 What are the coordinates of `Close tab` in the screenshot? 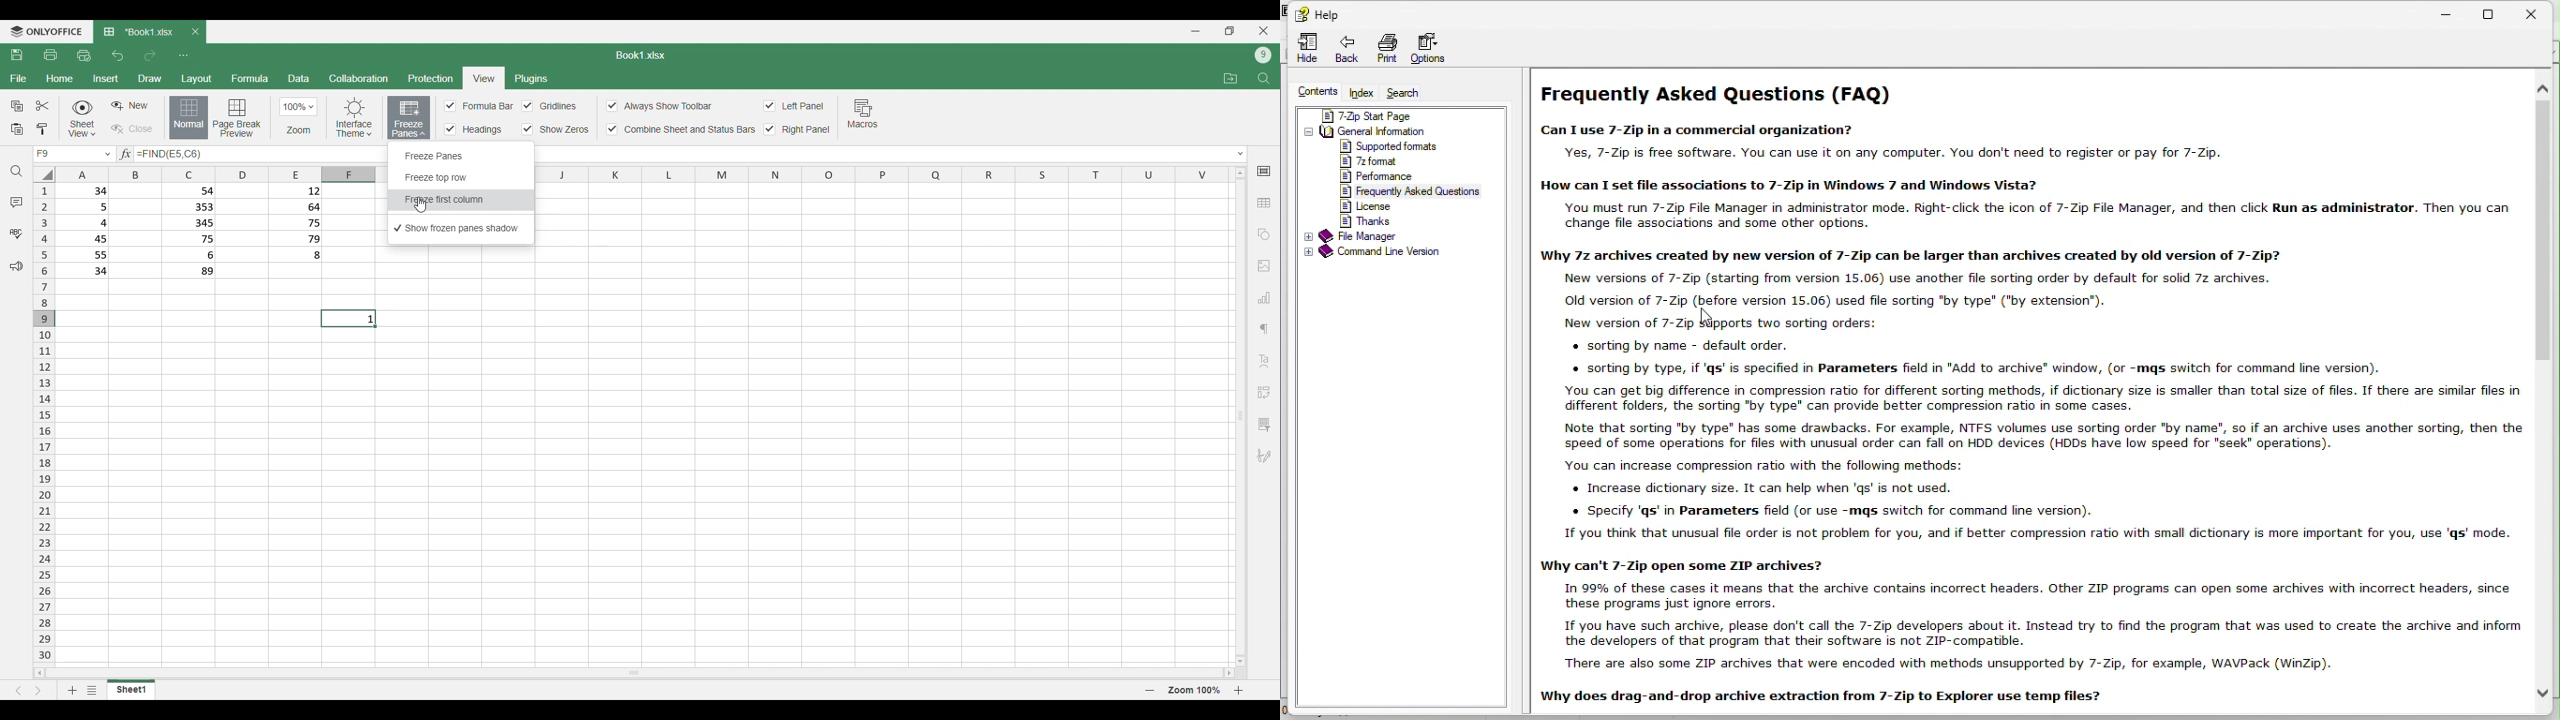 It's located at (195, 31).